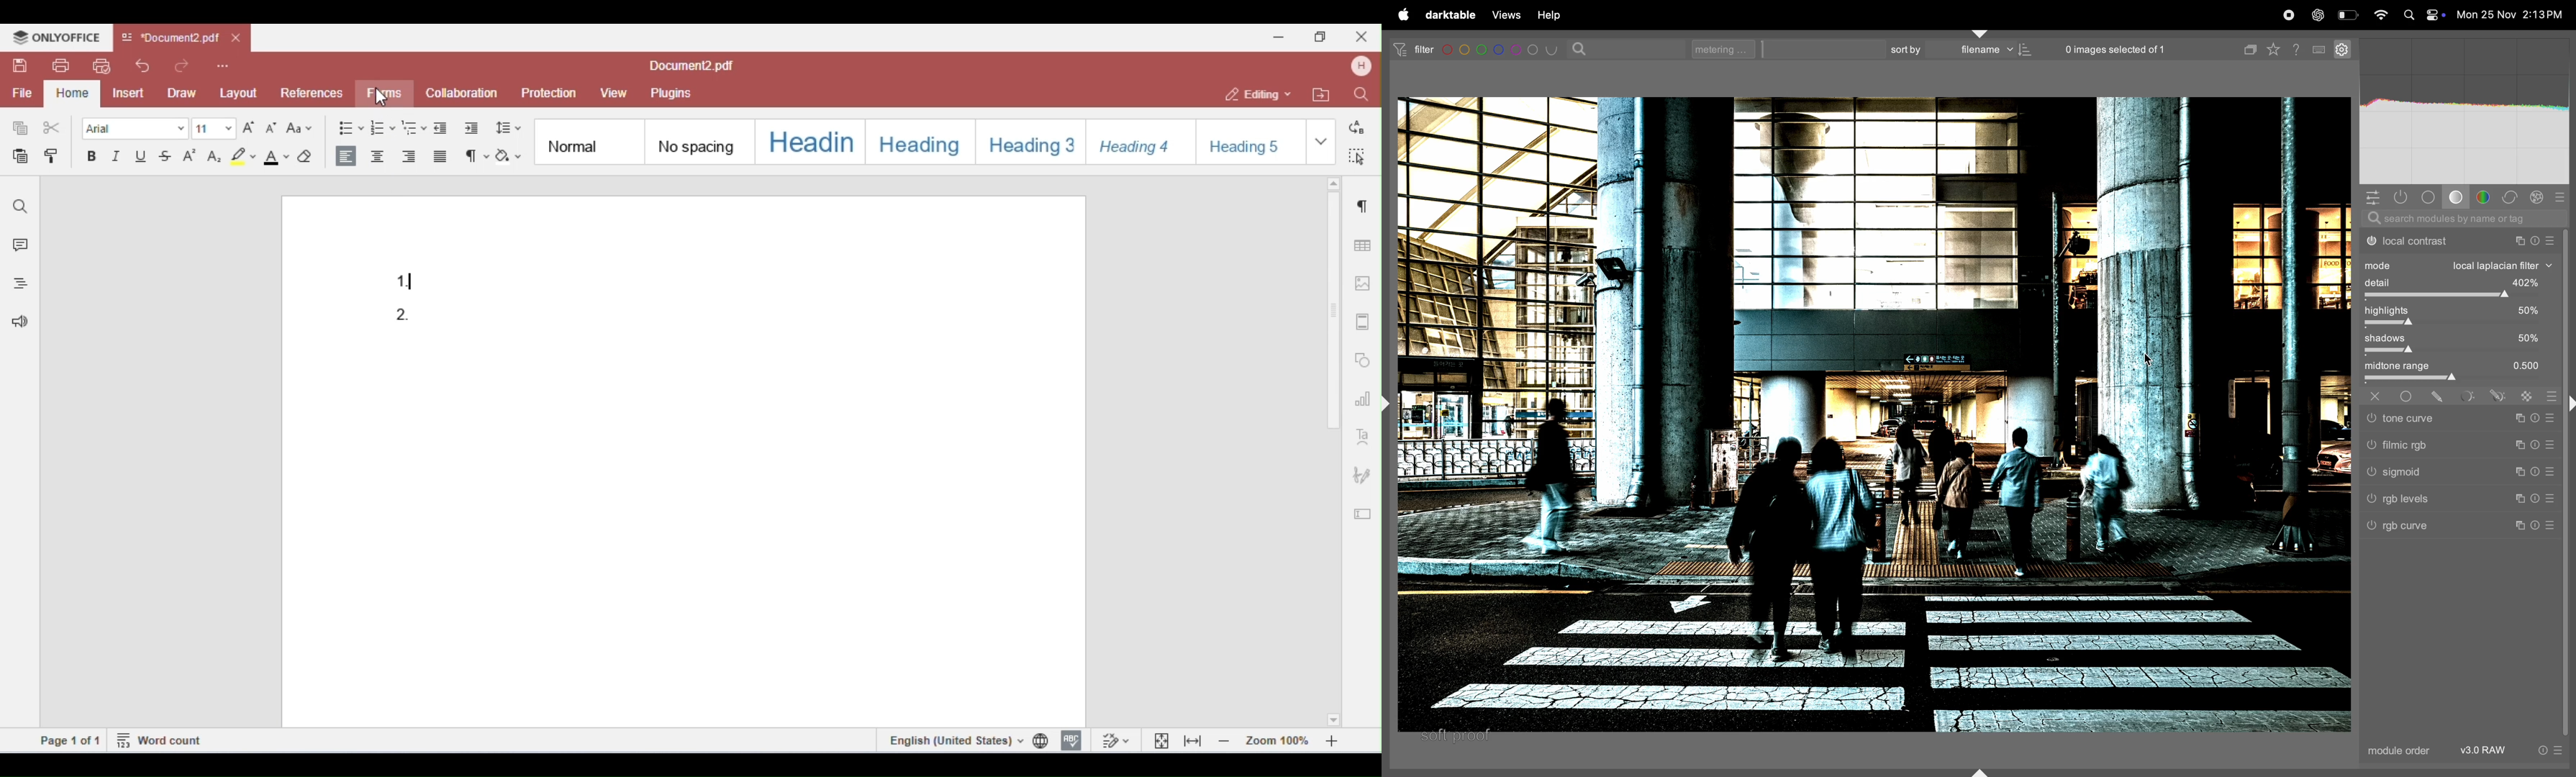 The width and height of the screenshot is (2576, 784). Describe the element at coordinates (2320, 50) in the screenshot. I see `keyboard shortcuts` at that location.